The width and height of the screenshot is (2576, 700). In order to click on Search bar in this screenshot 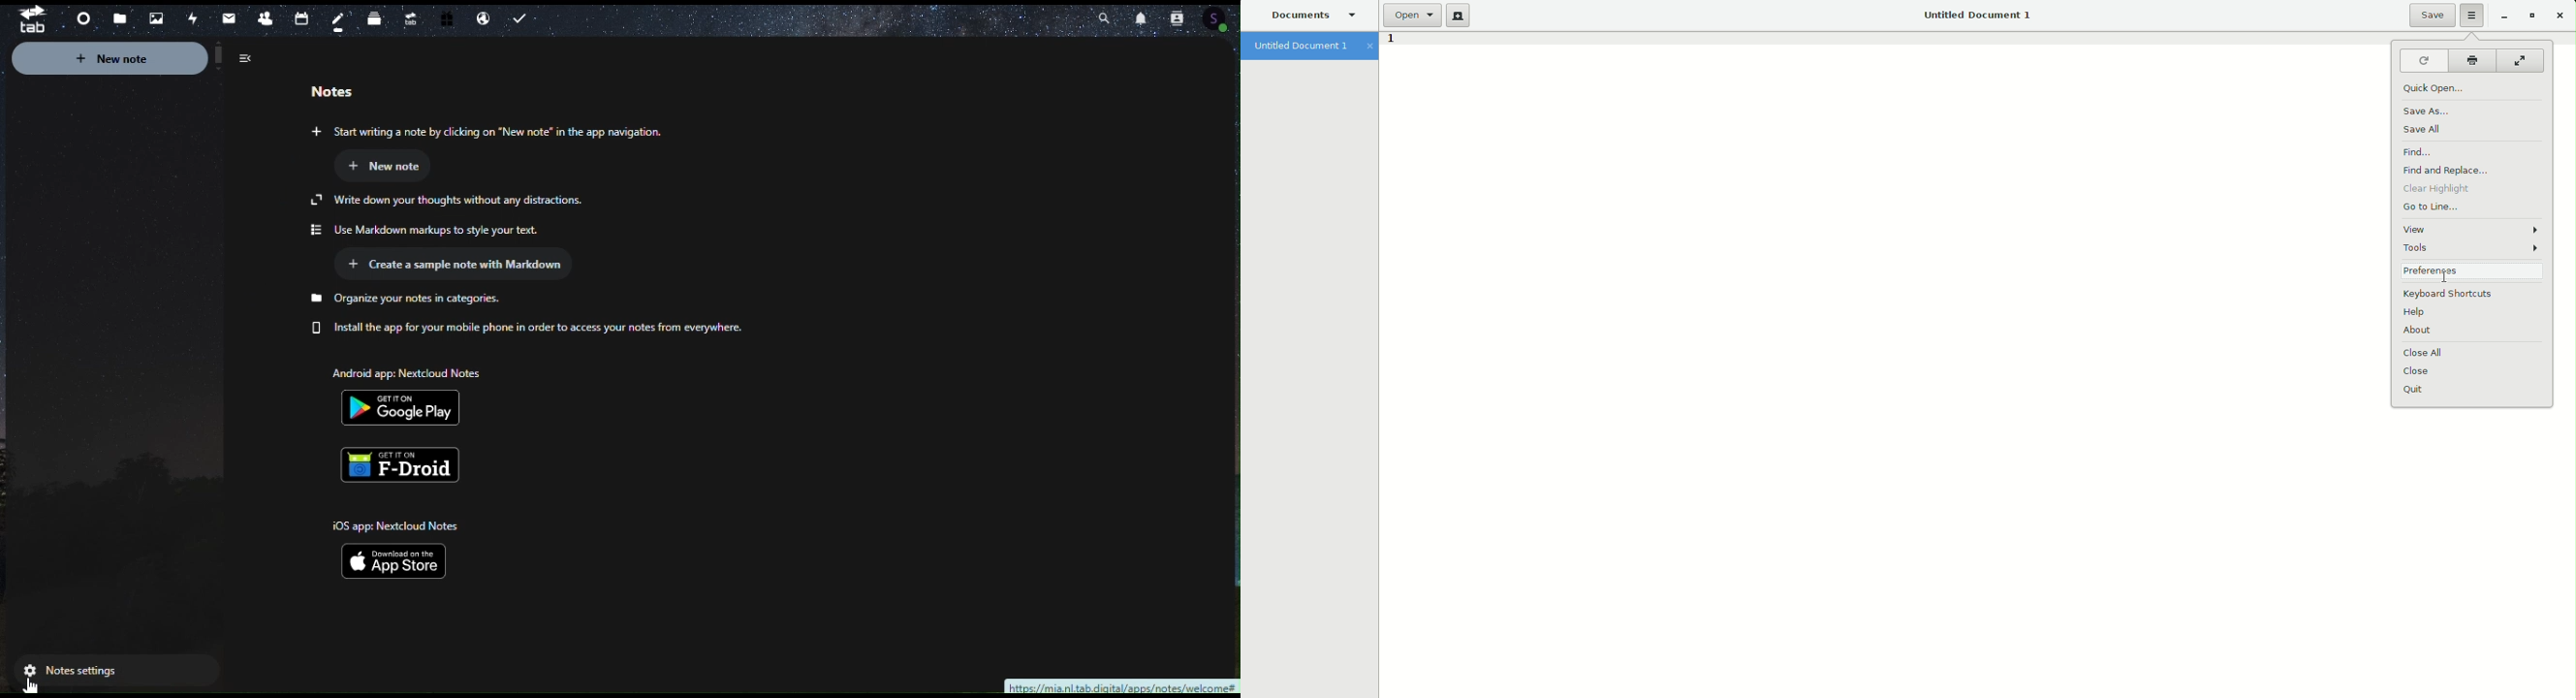, I will do `click(1099, 15)`.